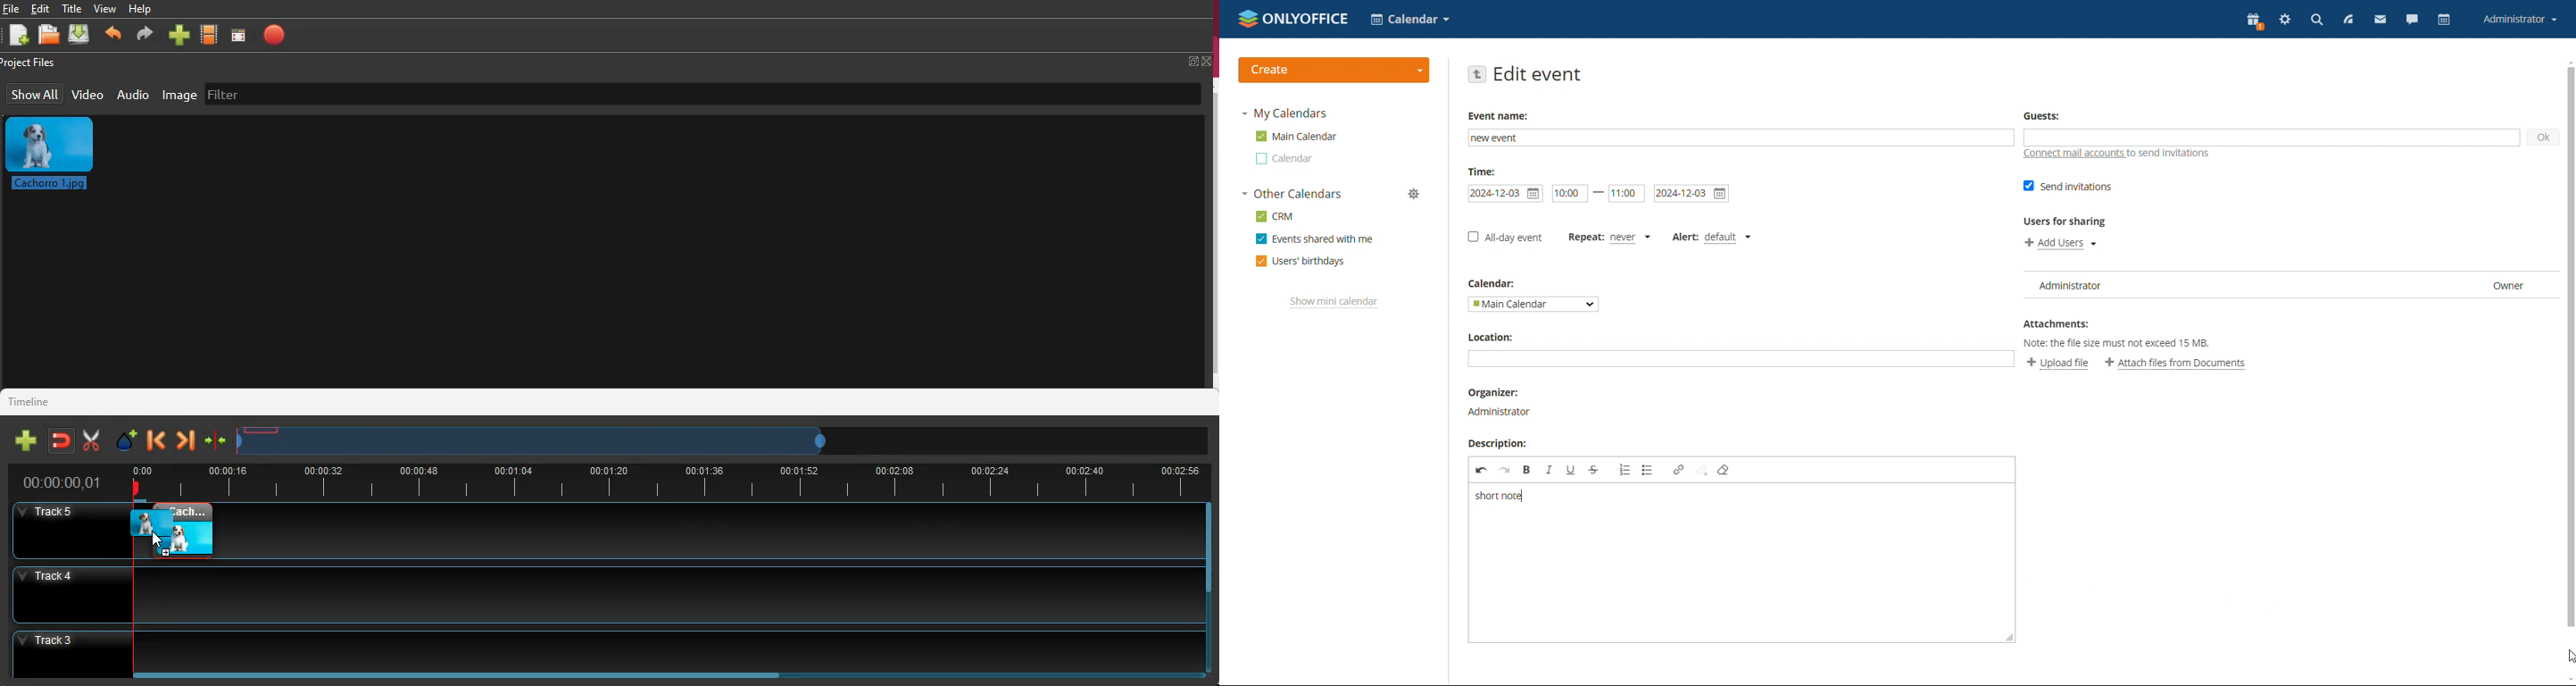  I want to click on link, so click(1679, 469).